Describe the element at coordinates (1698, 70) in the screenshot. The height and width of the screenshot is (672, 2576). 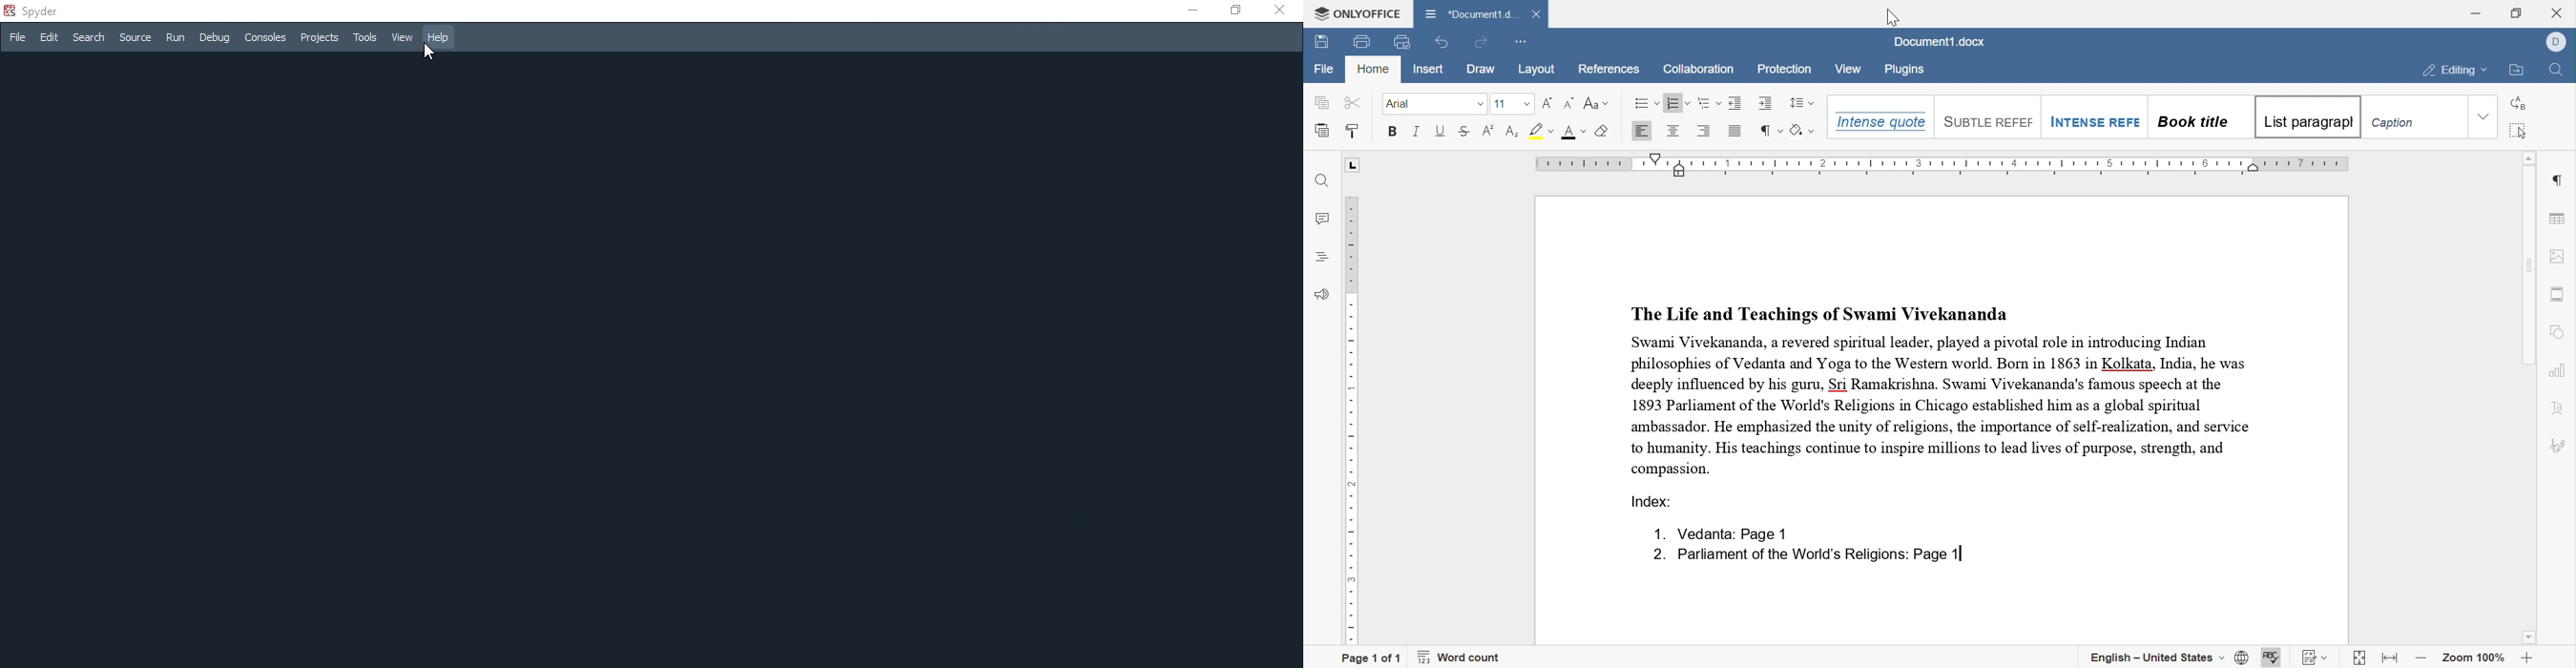
I see `collaboration` at that location.